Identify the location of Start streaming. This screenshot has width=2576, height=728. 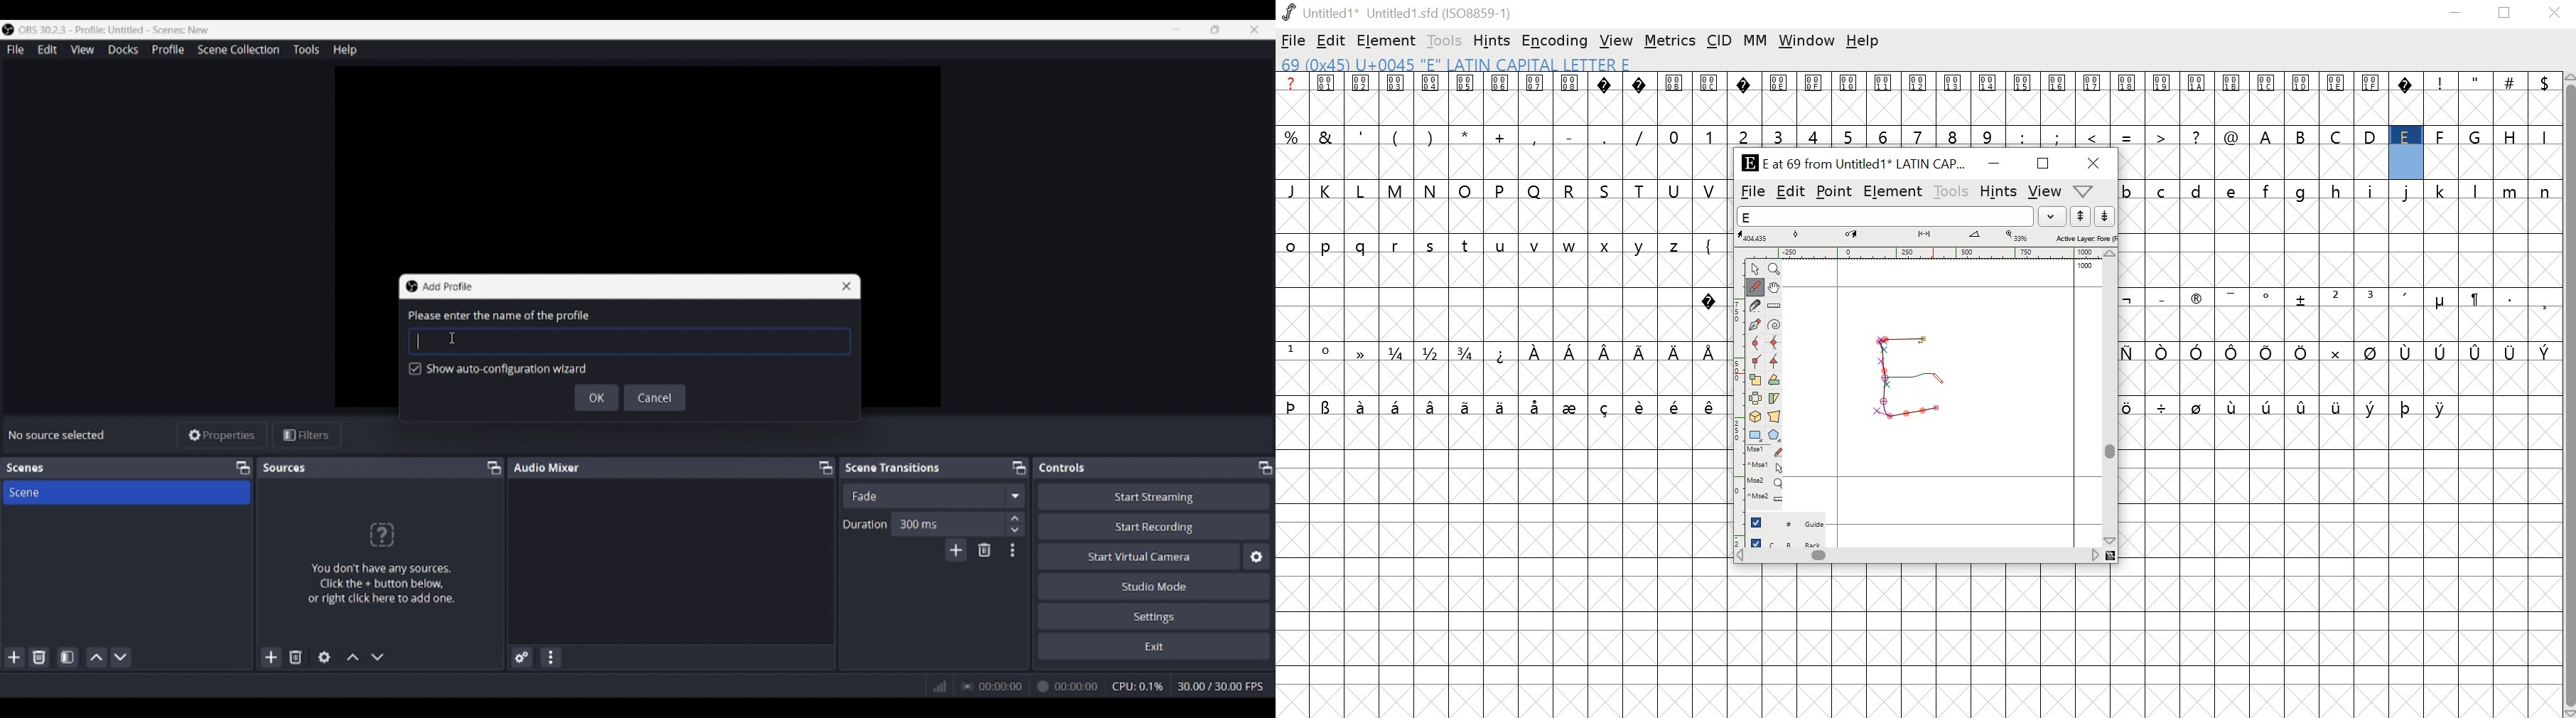
(1155, 496).